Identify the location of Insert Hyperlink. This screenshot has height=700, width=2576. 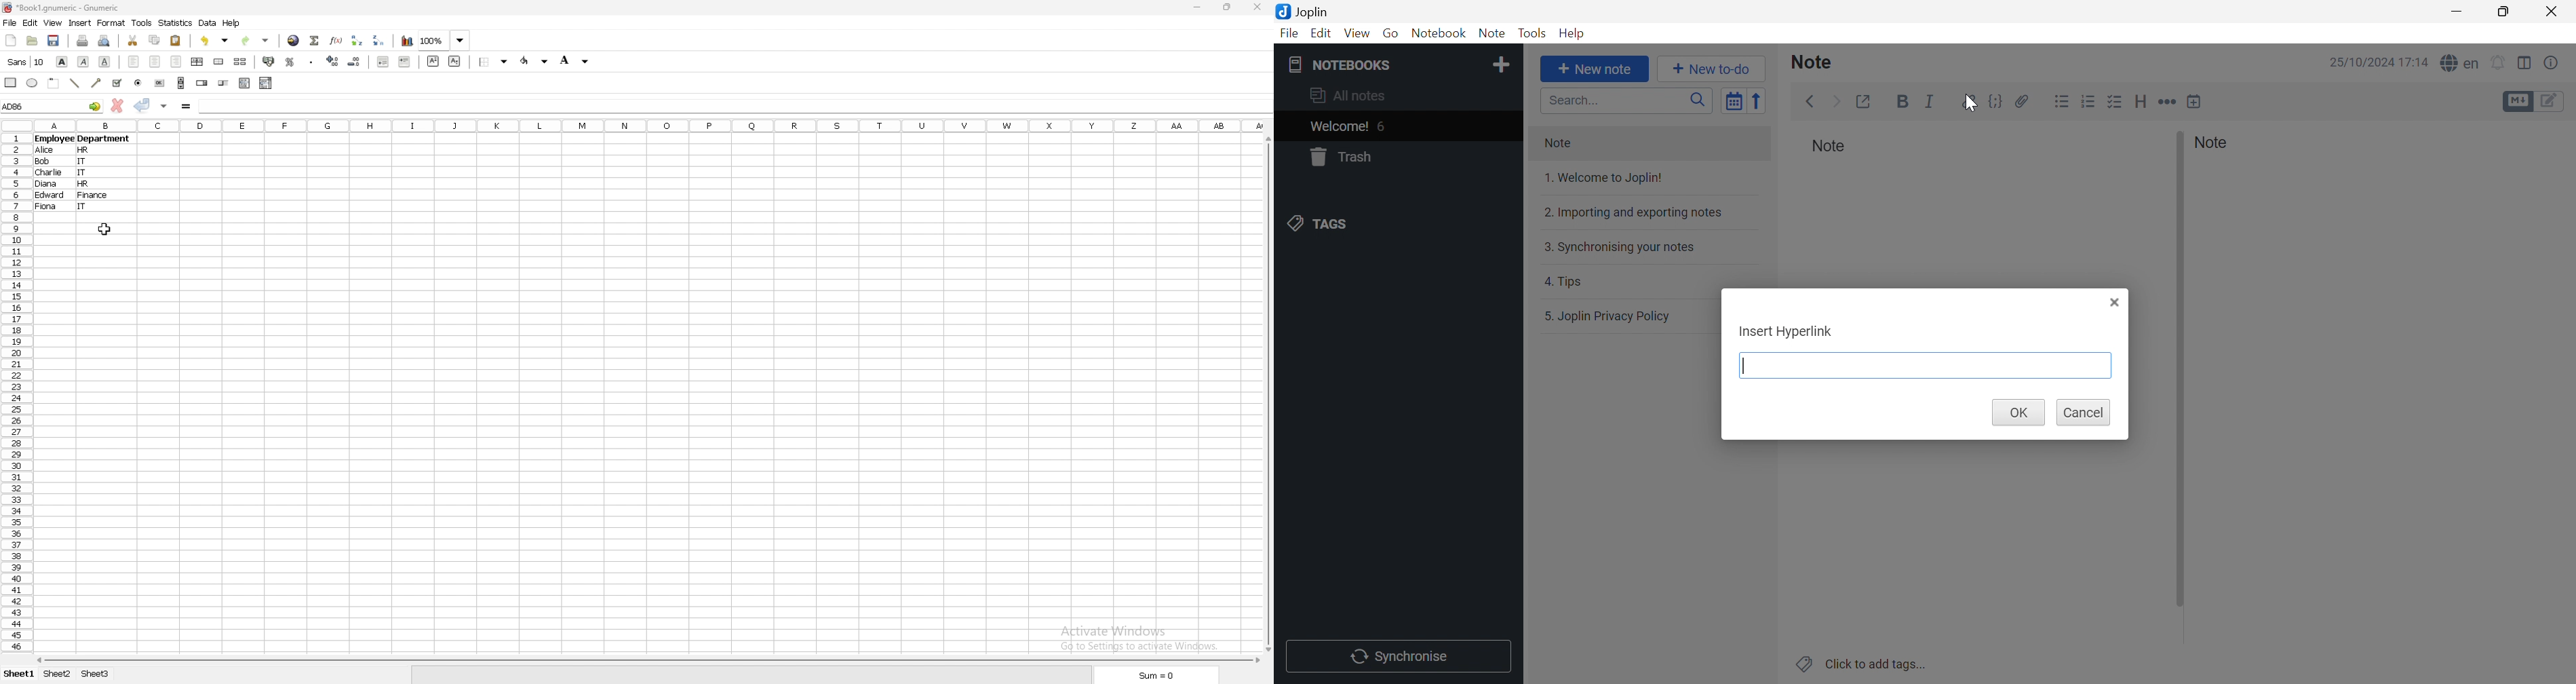
(1788, 333).